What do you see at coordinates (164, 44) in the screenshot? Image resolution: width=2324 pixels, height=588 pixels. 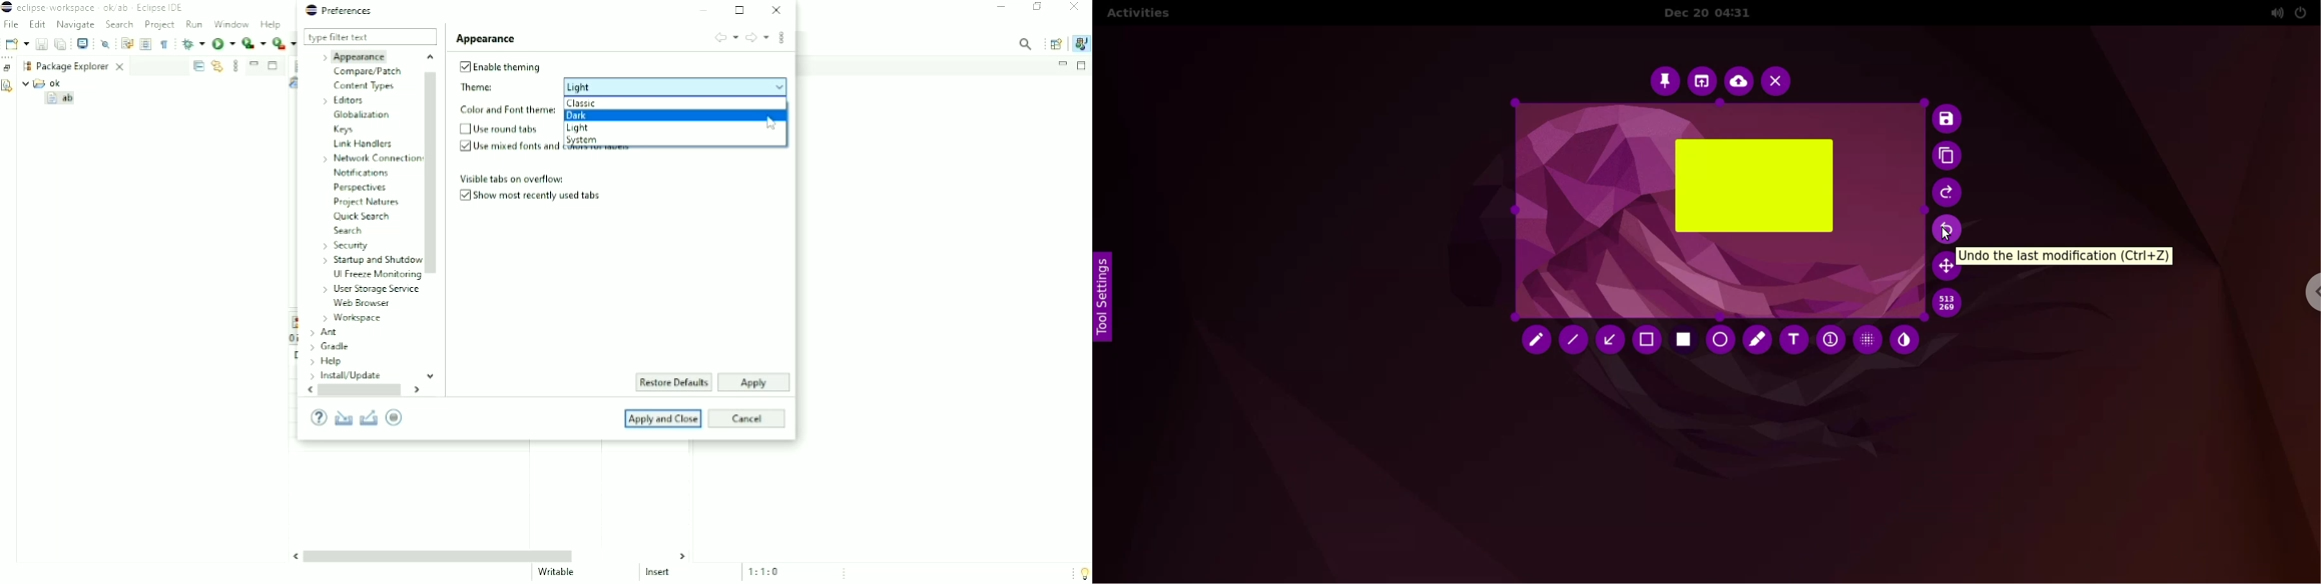 I see `Show Whitespace Characters` at bounding box center [164, 44].